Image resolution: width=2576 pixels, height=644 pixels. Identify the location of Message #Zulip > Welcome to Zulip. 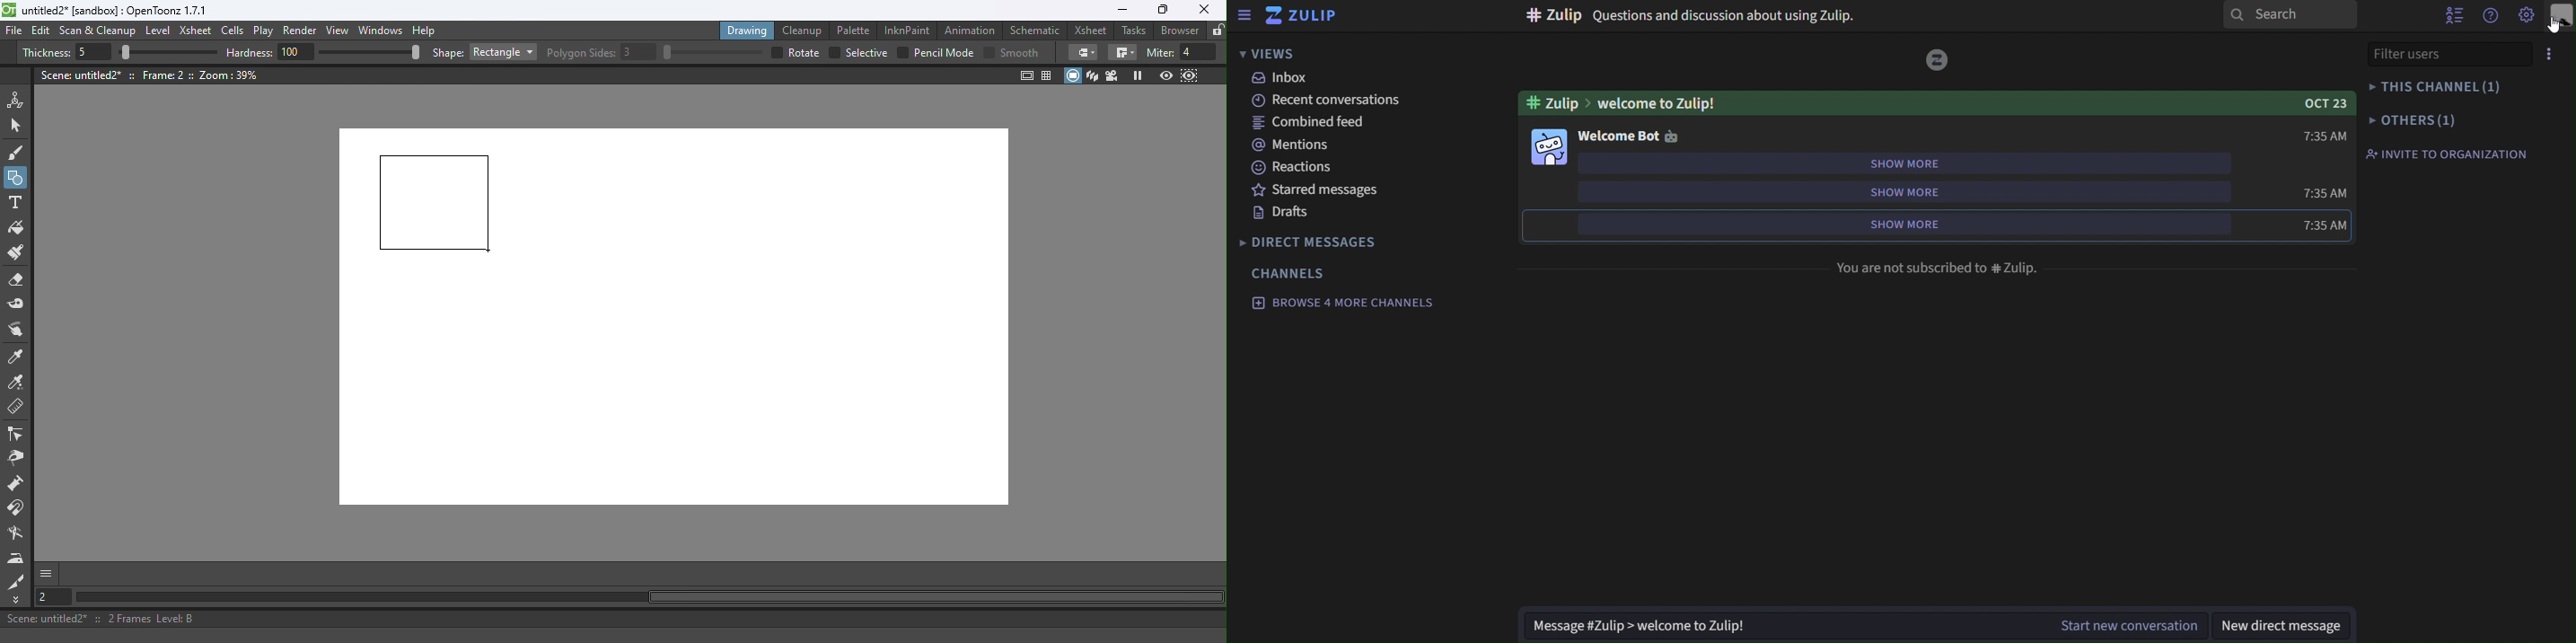
(1782, 626).